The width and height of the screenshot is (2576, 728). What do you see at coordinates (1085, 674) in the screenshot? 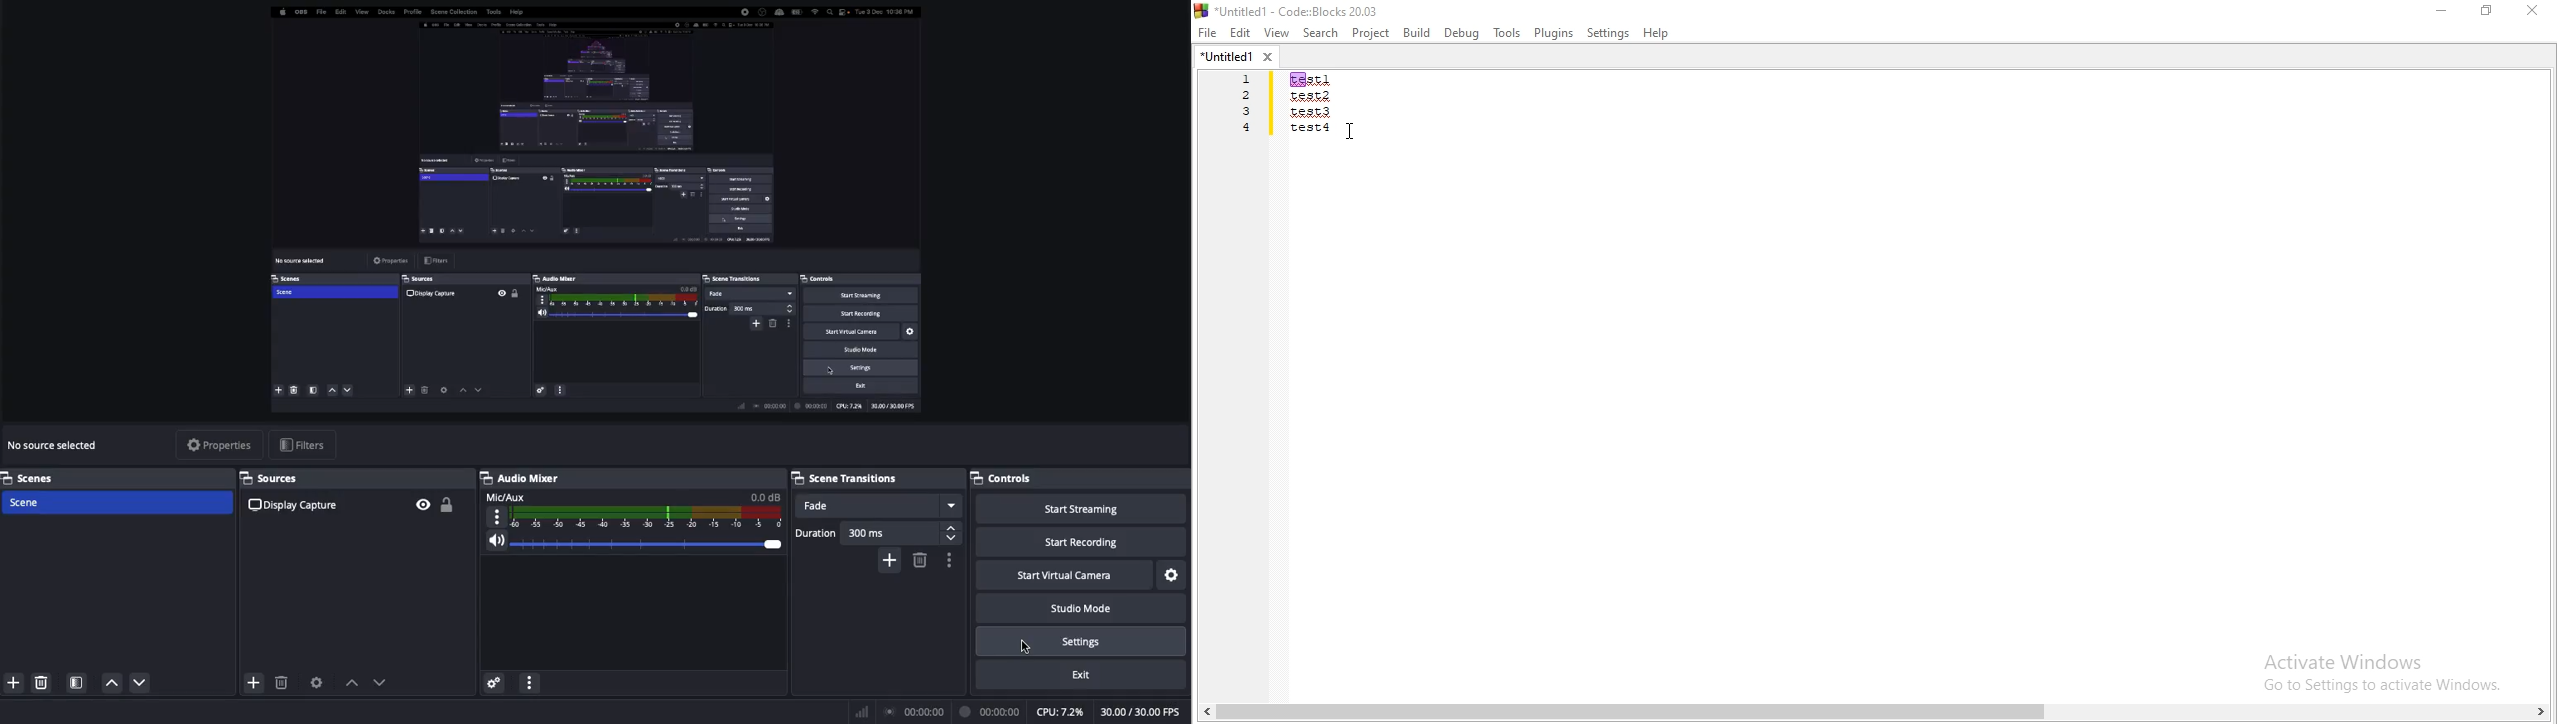
I see `Exit` at bounding box center [1085, 674].